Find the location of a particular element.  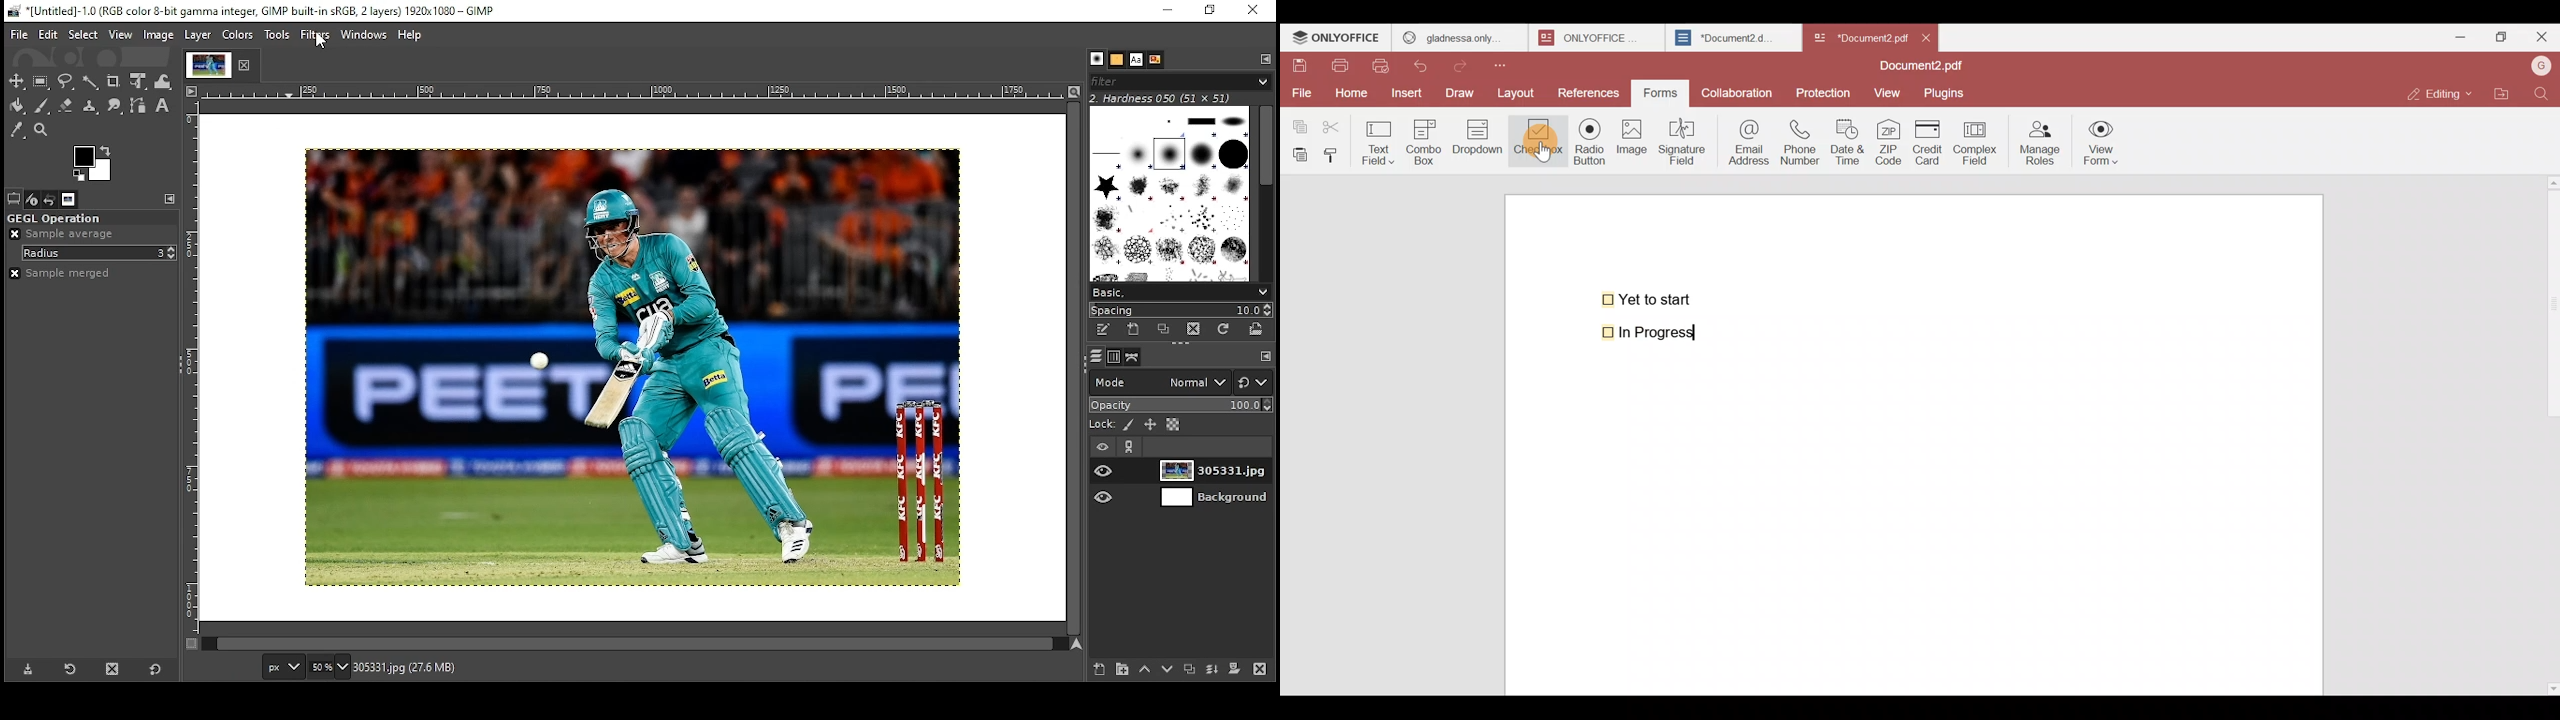

layer on/off is located at coordinates (1106, 498).